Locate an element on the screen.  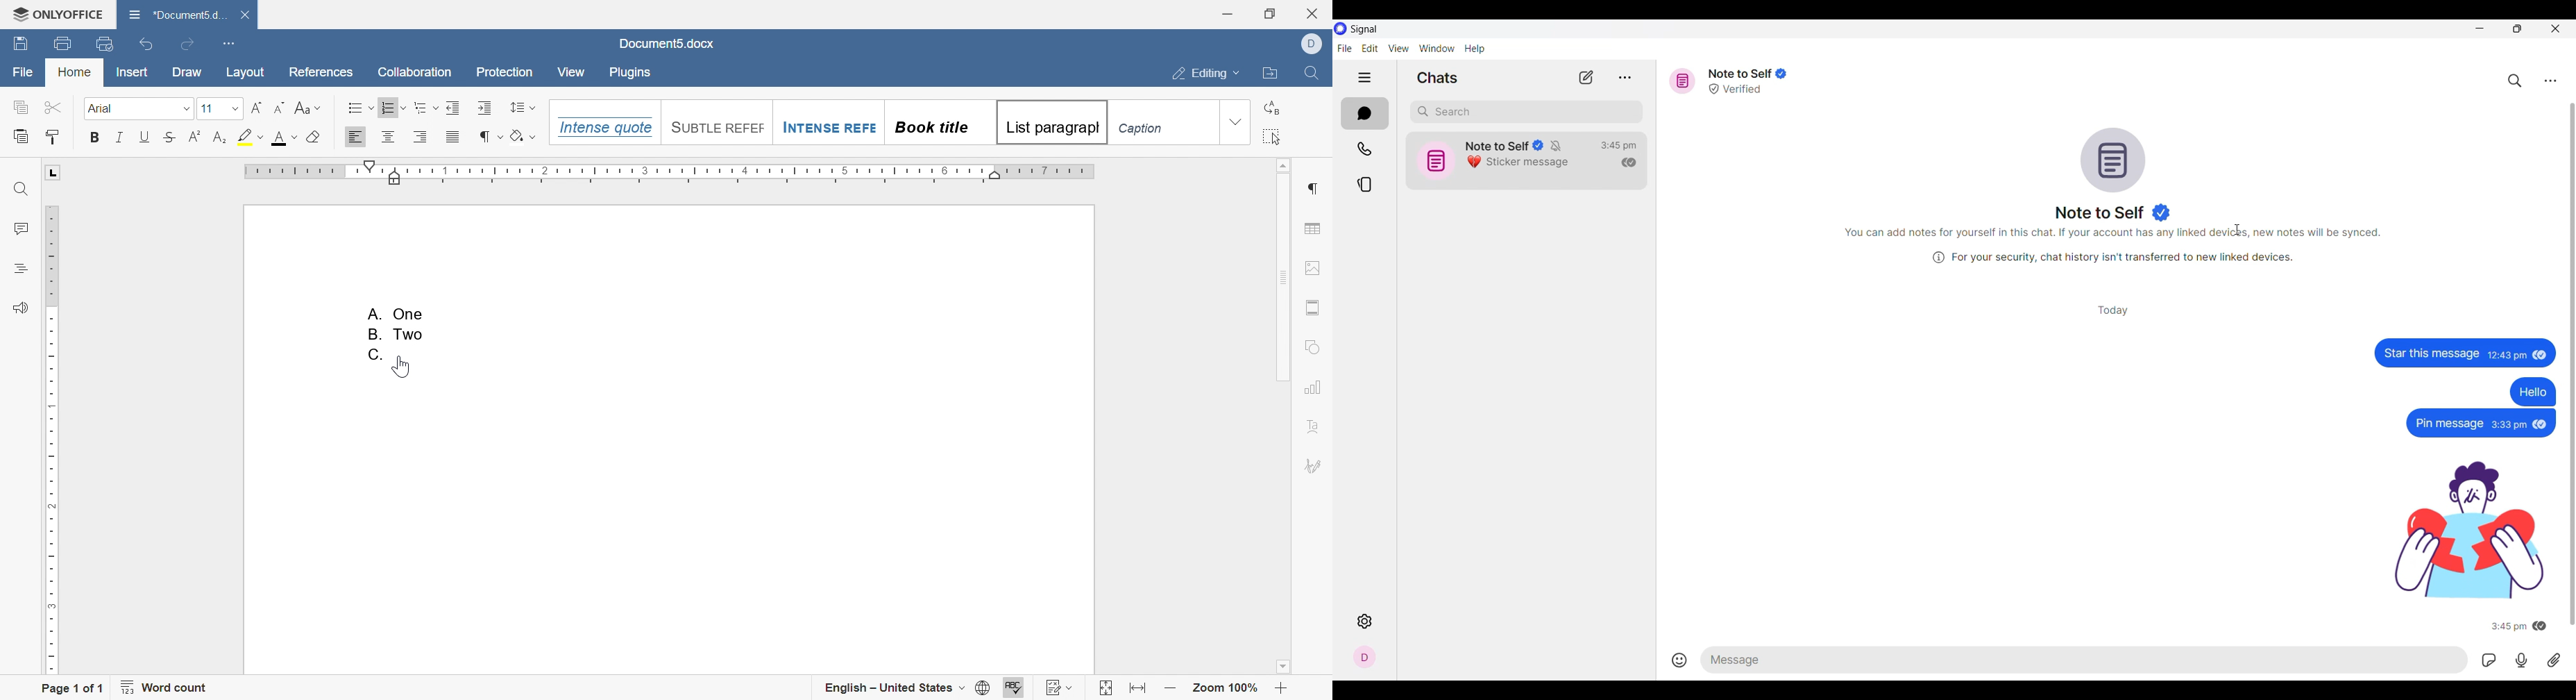
GIFs is located at coordinates (2489, 660).